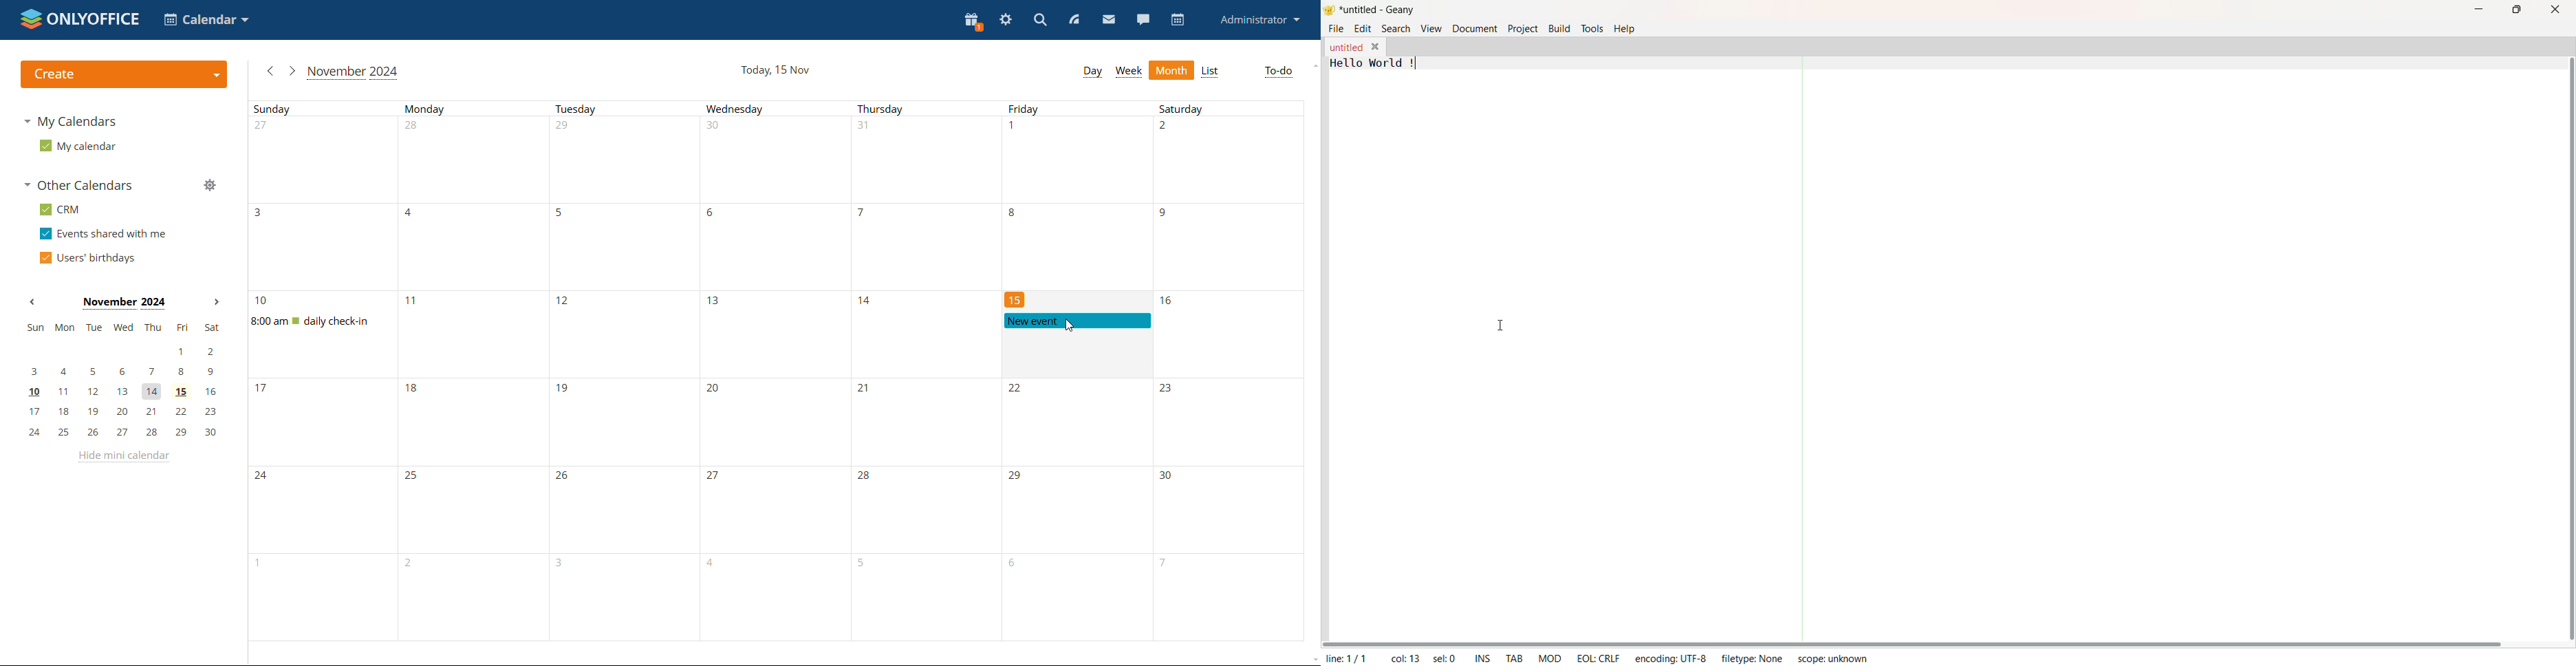  What do you see at coordinates (123, 329) in the screenshot?
I see `sun, mon, tue, wed, thu, fri, sat` at bounding box center [123, 329].